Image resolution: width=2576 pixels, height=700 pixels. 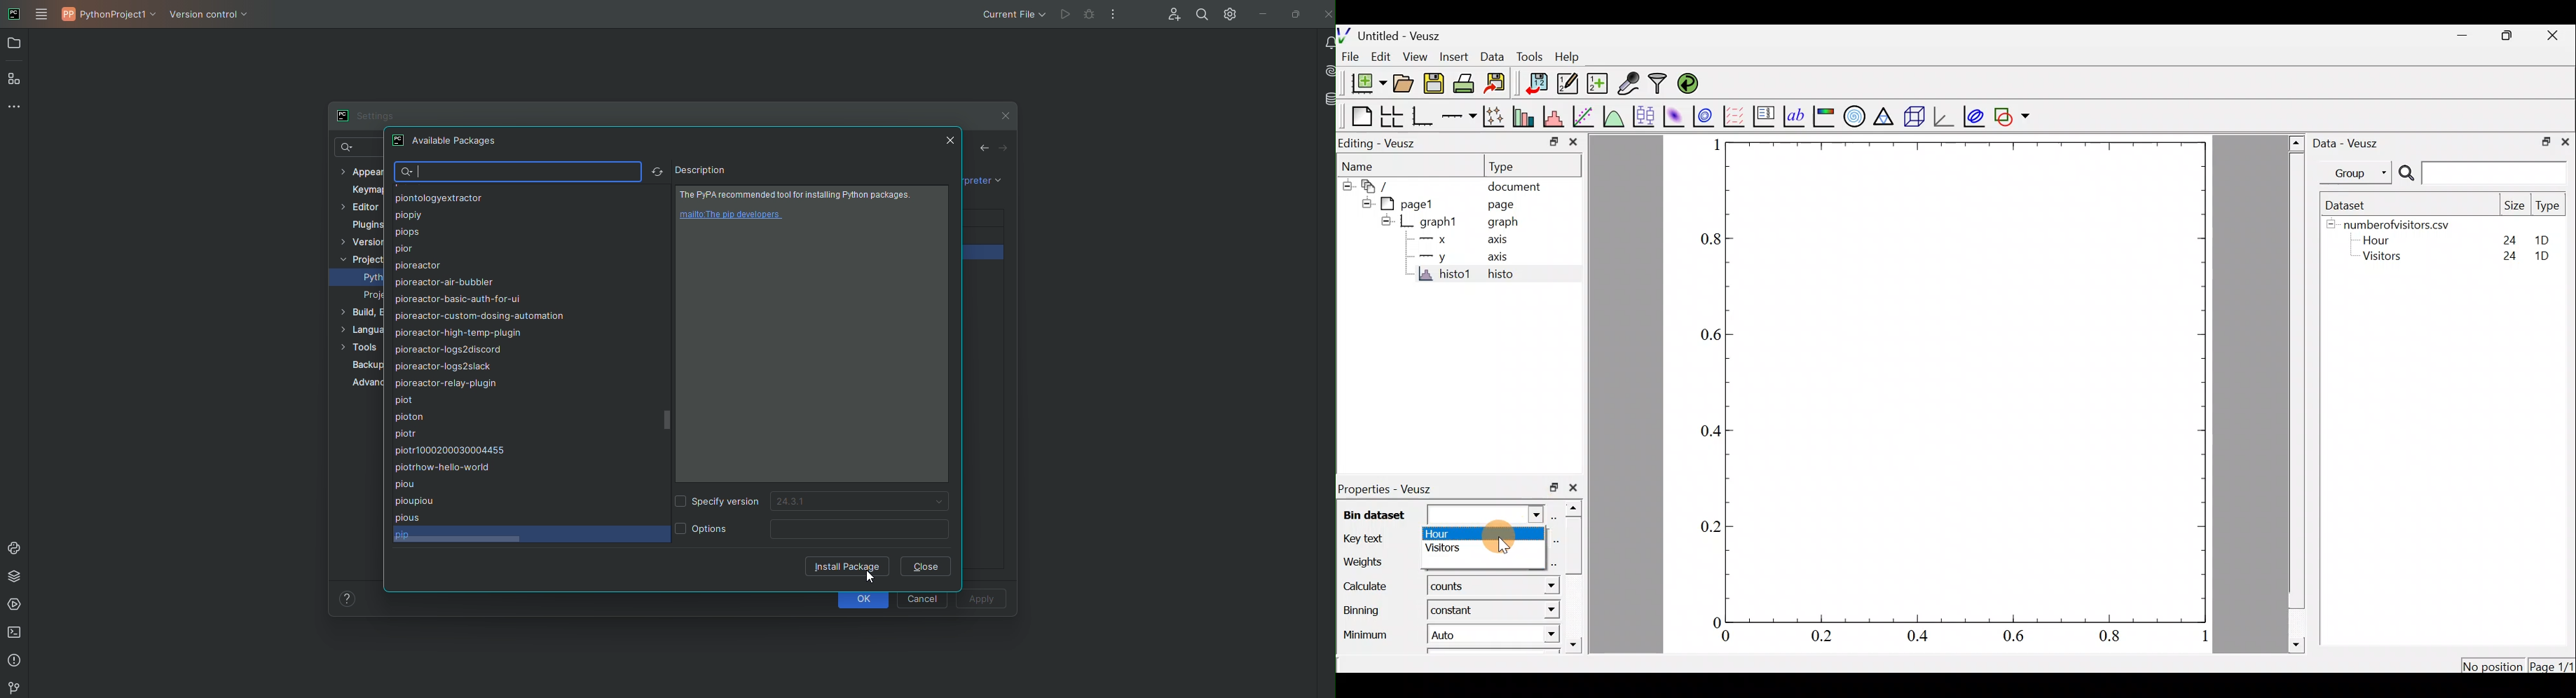 I want to click on plot bar charts, so click(x=1523, y=115).